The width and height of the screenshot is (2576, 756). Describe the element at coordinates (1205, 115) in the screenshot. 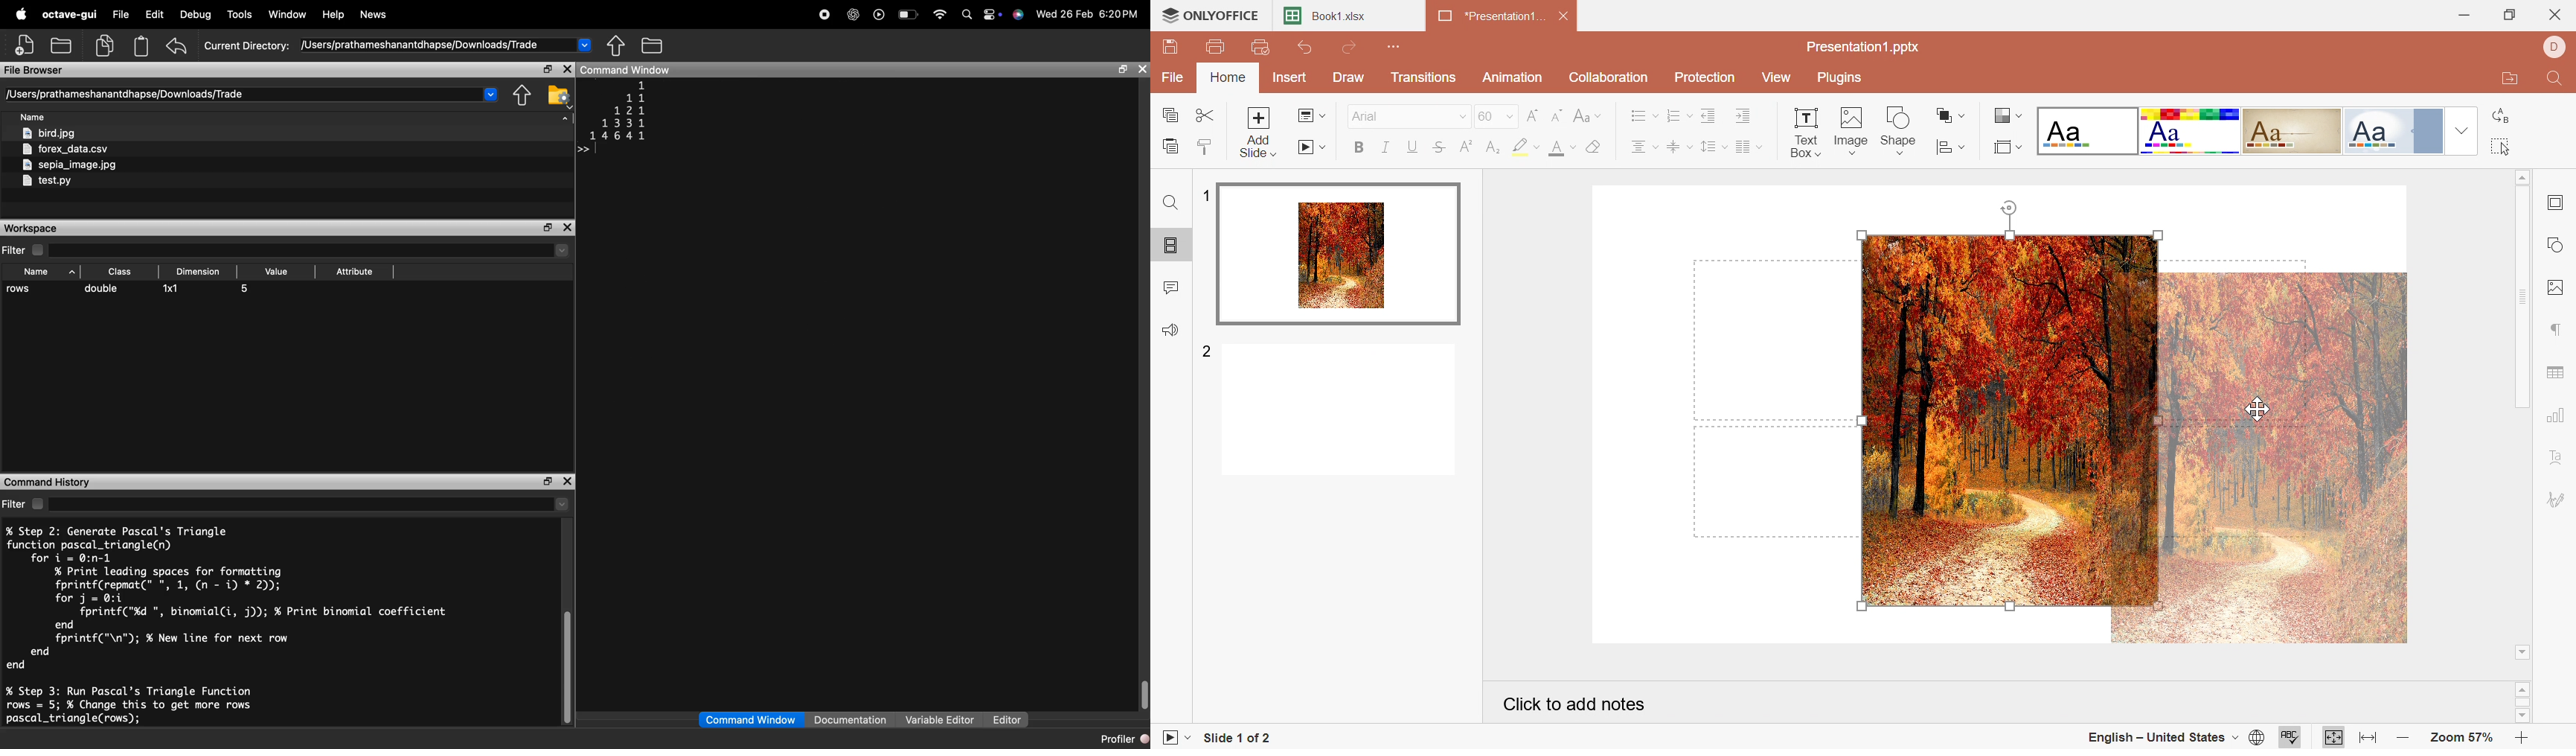

I see `Cut` at that location.